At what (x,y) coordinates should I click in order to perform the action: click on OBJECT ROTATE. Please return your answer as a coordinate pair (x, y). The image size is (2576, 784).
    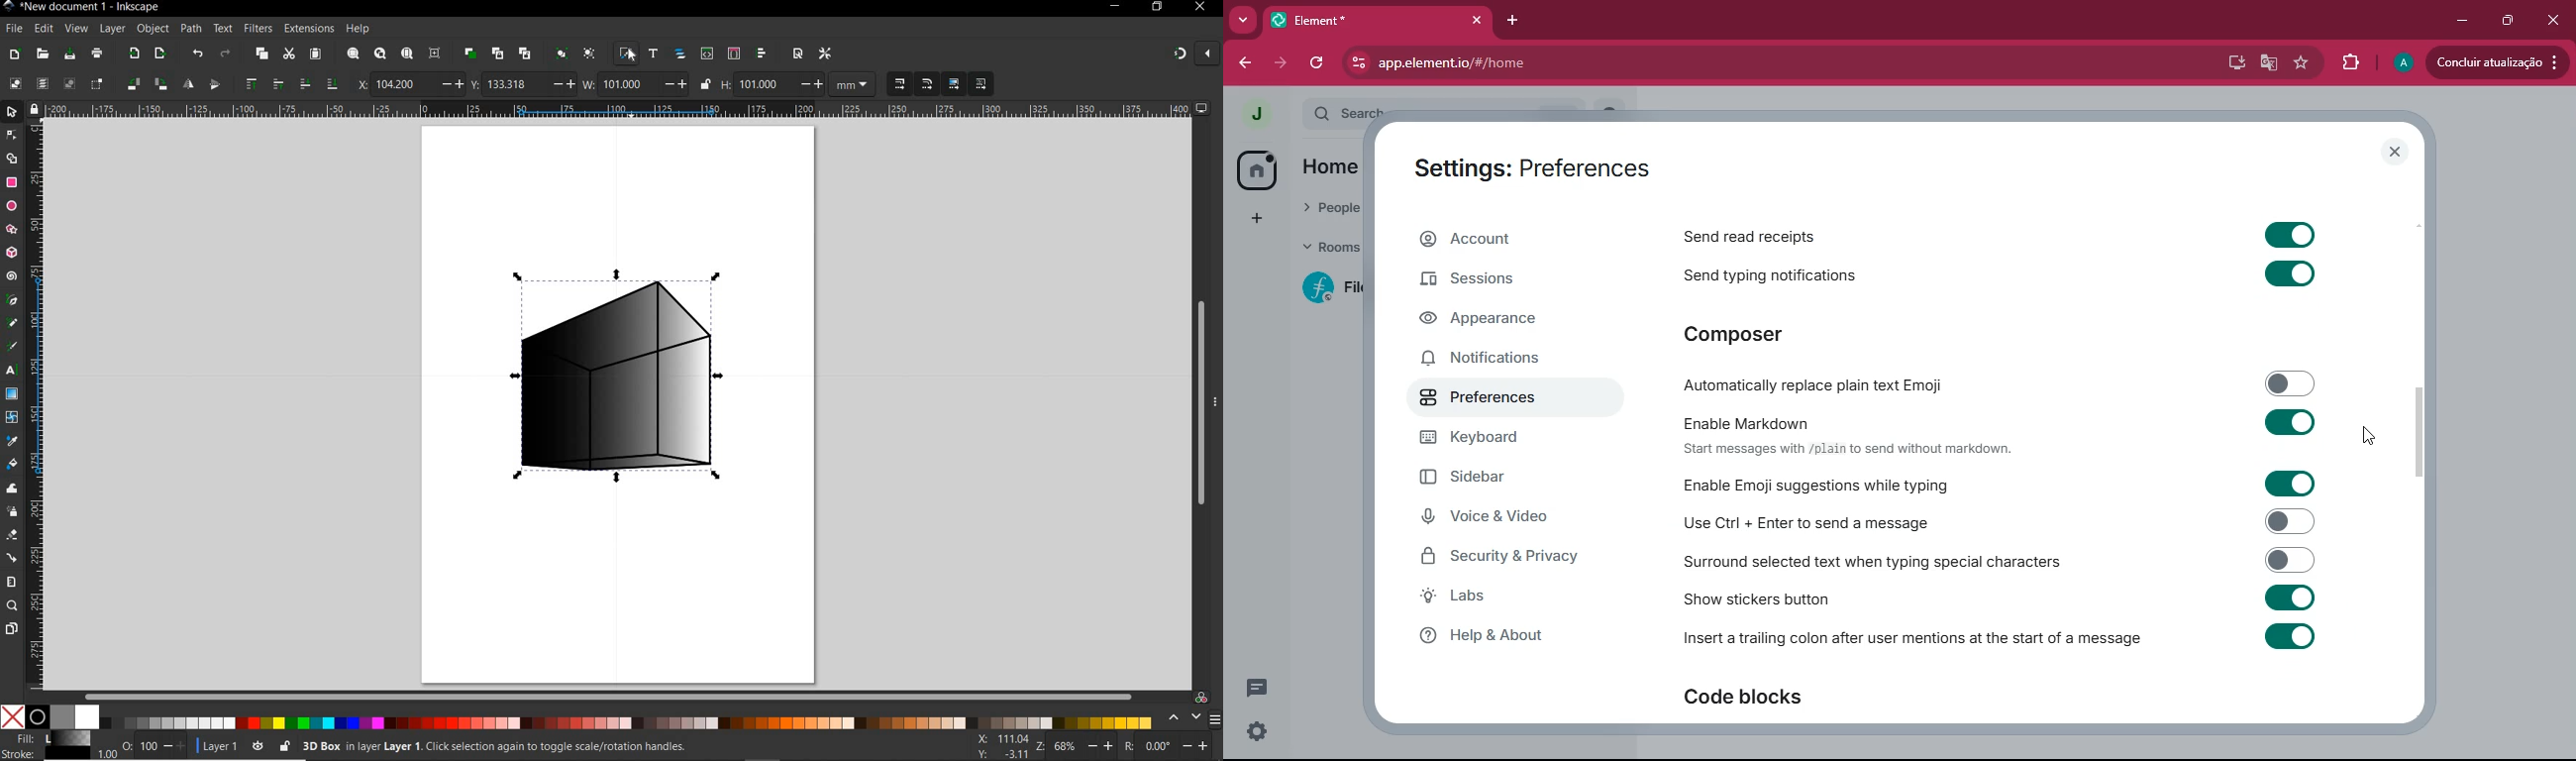
    Looking at the image, I should click on (160, 84).